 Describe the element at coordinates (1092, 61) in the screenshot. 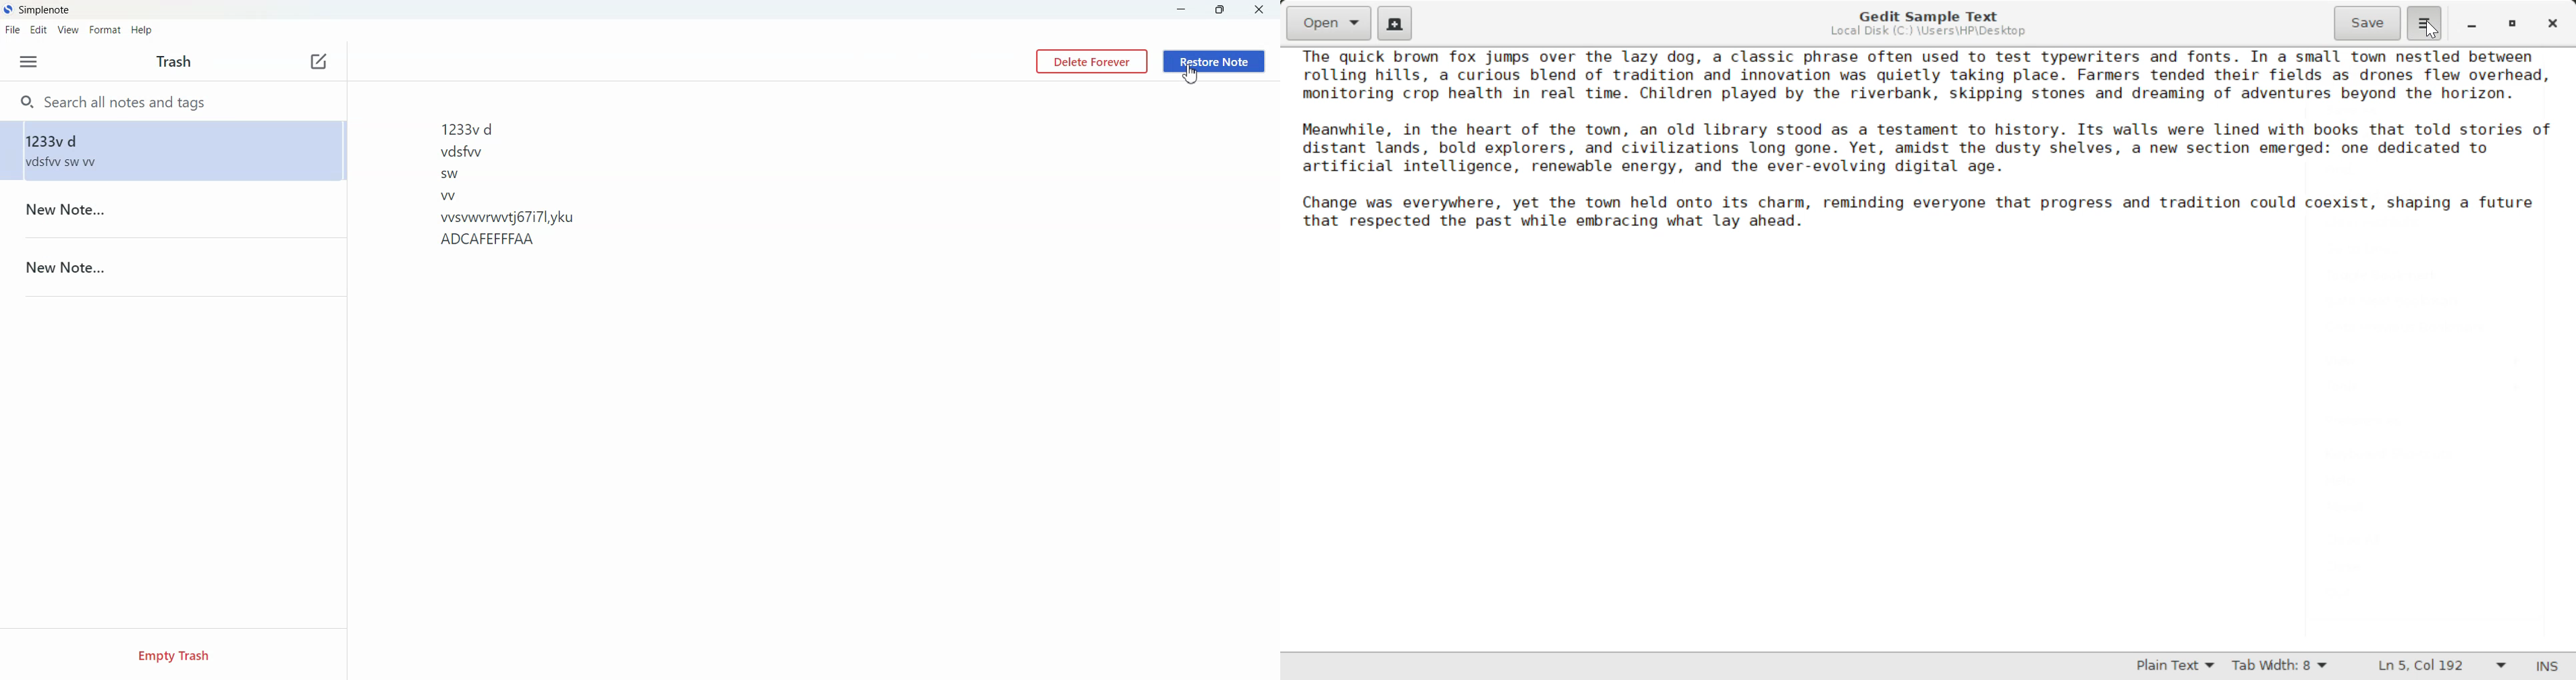

I see `Delete Forever` at that location.